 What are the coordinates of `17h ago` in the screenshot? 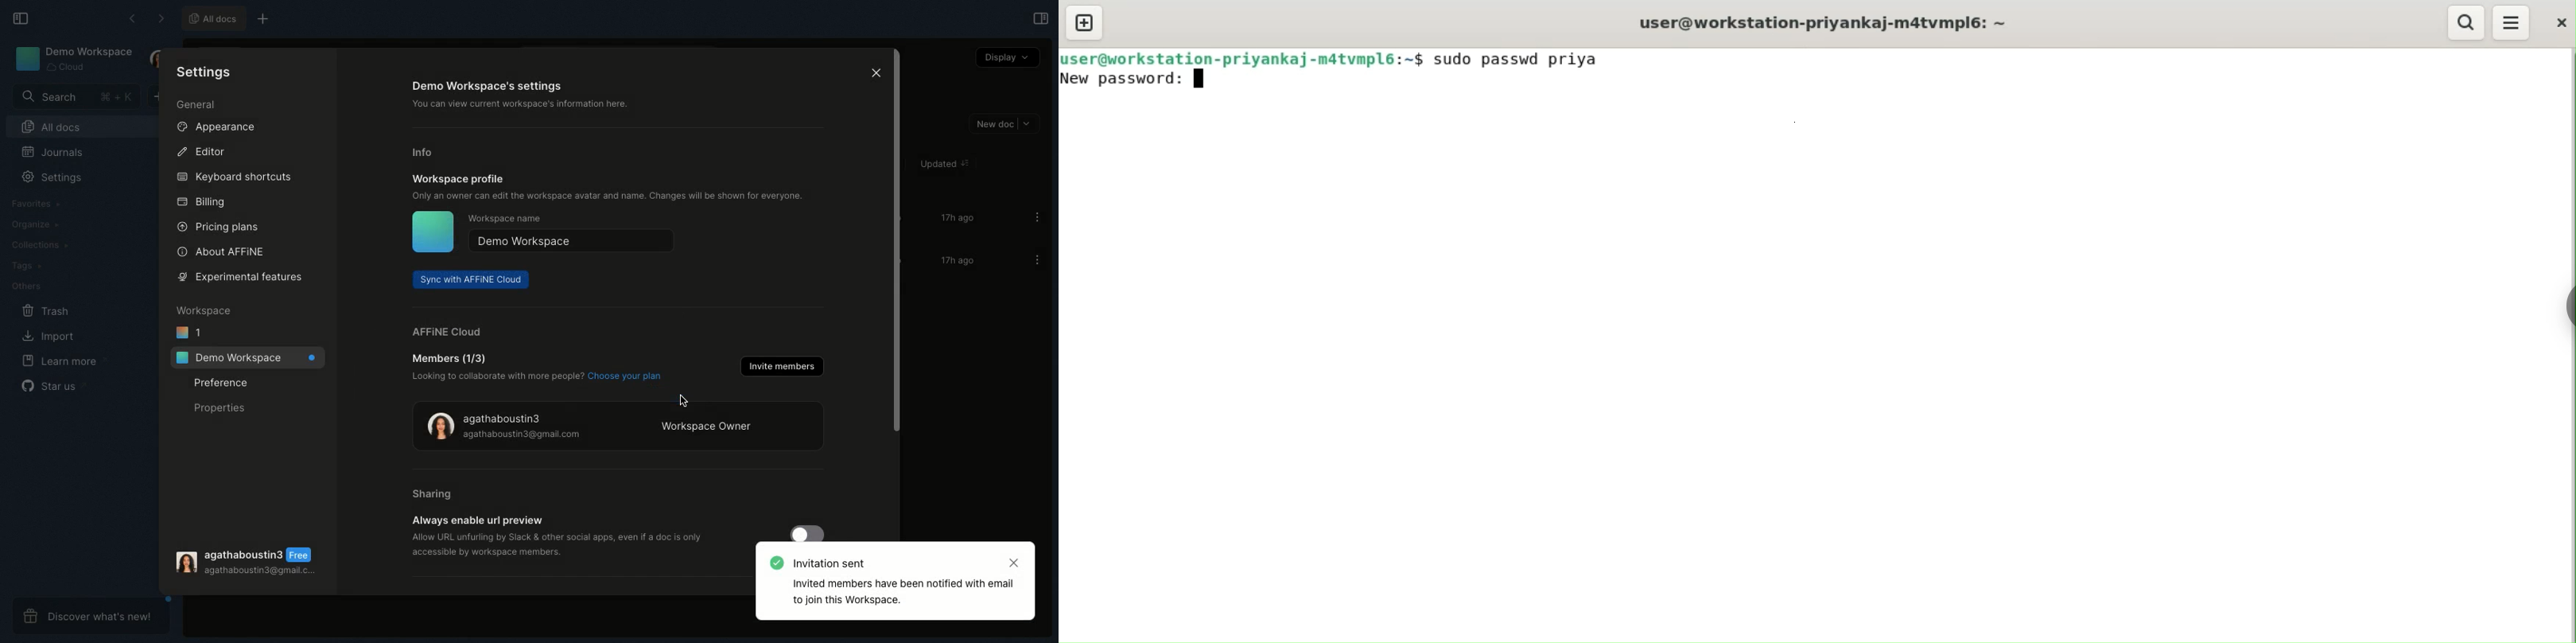 It's located at (954, 219).